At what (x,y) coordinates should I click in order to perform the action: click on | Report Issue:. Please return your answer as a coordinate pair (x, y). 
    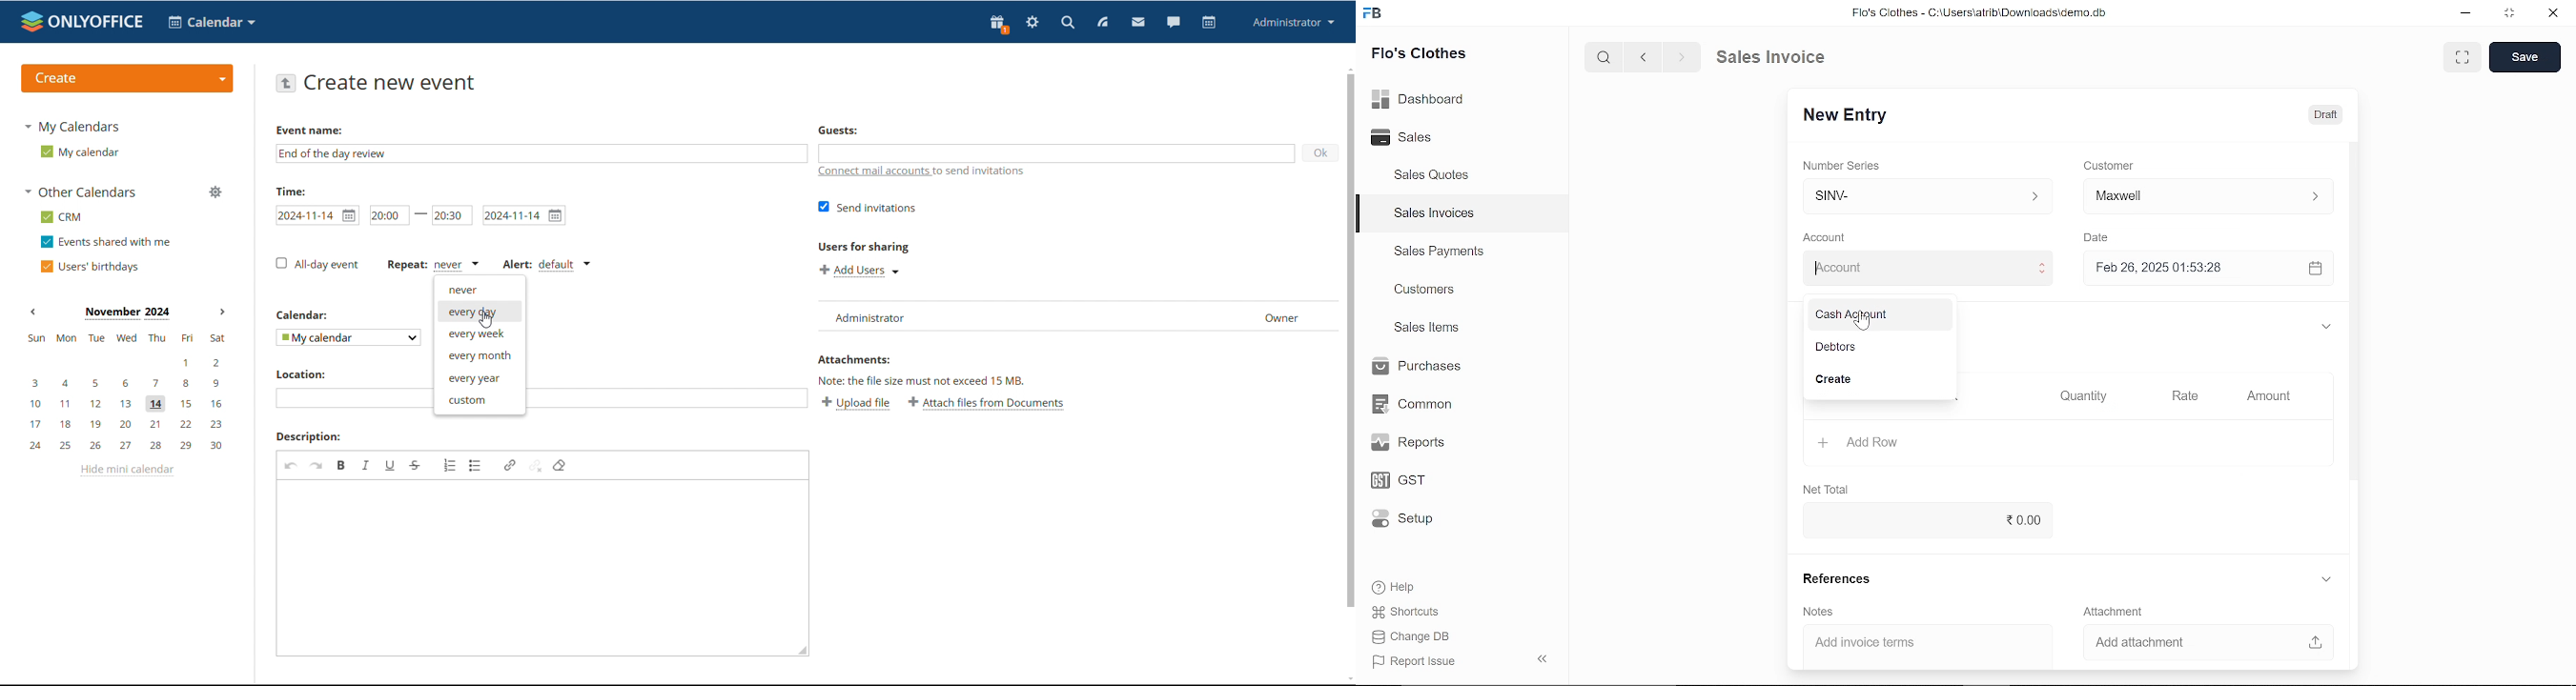
    Looking at the image, I should click on (1417, 661).